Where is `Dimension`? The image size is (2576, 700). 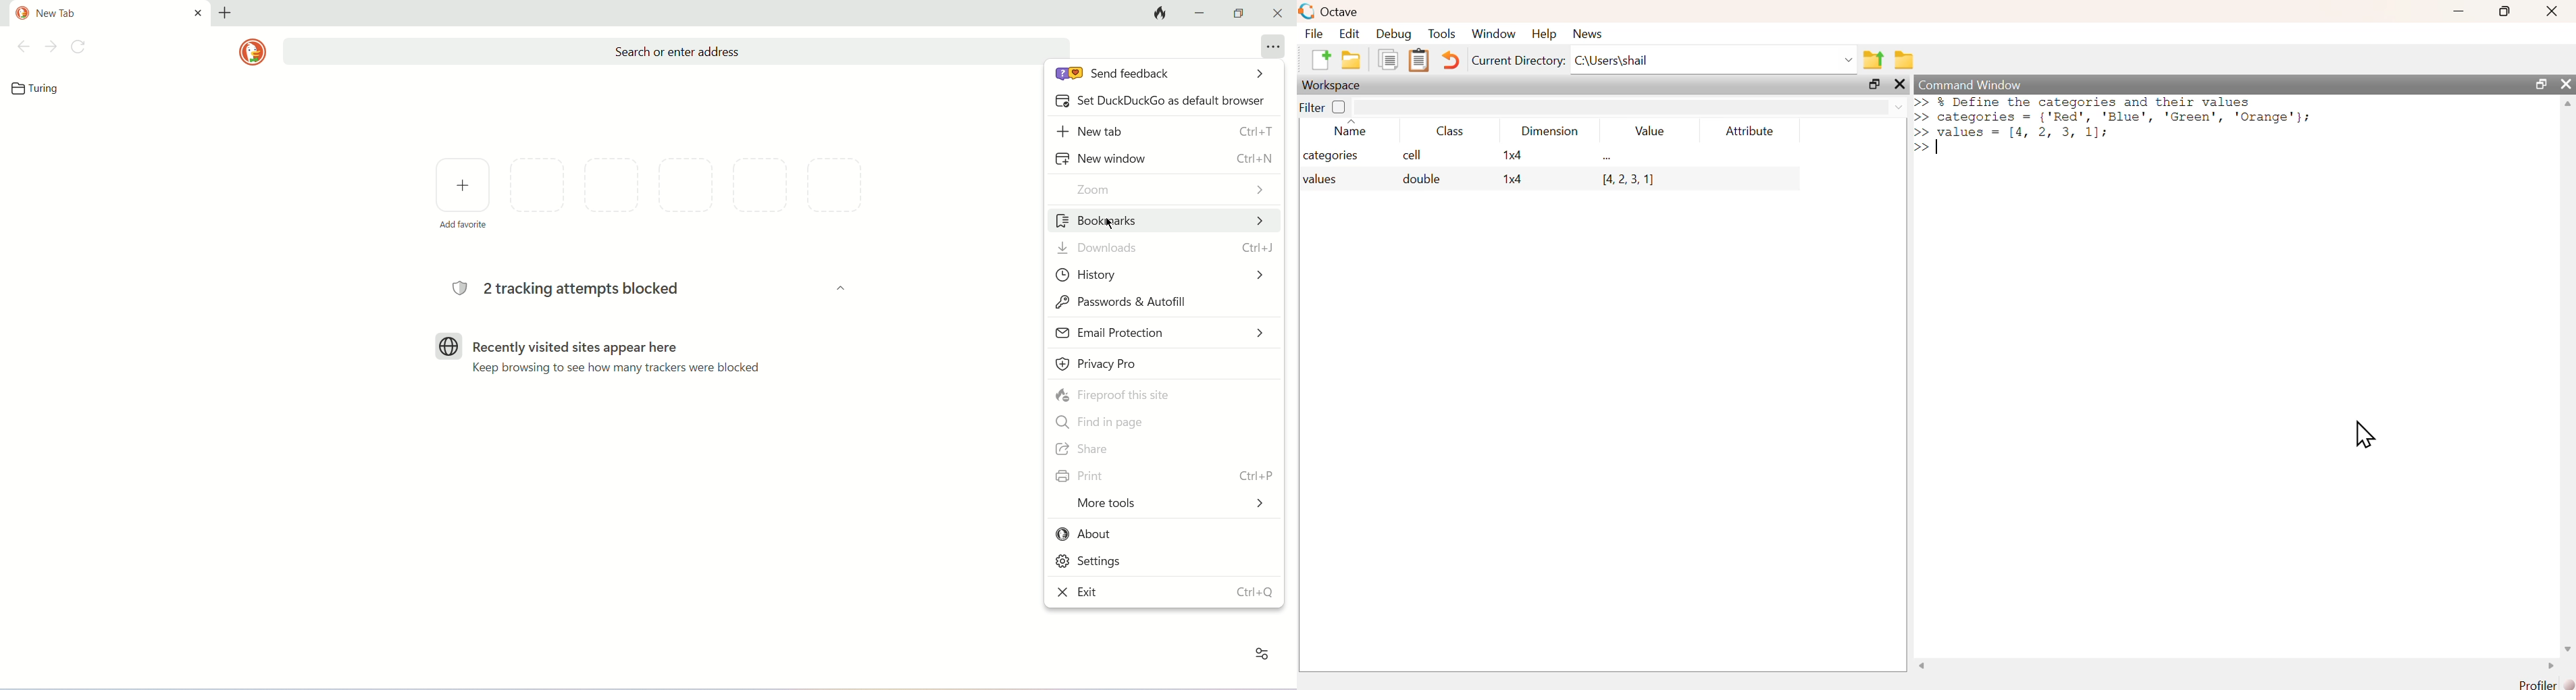 Dimension is located at coordinates (1552, 132).